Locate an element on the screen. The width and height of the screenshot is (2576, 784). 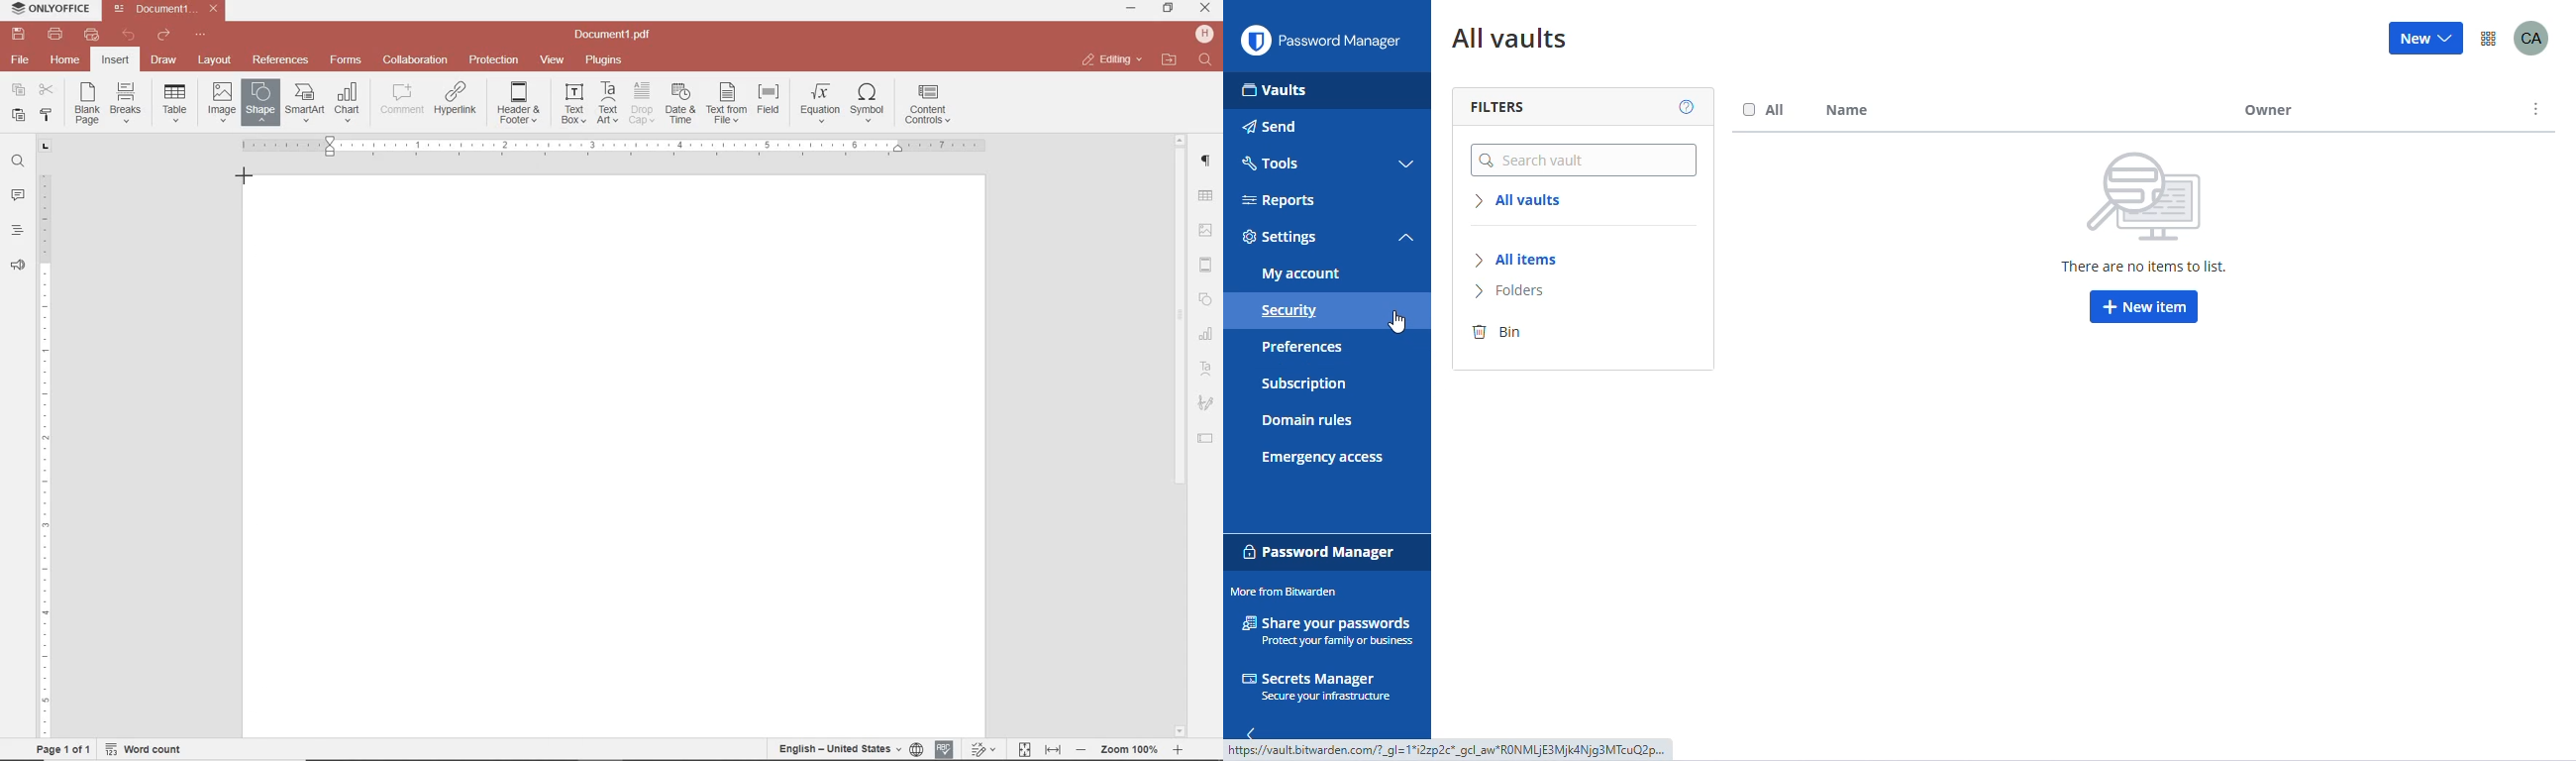
print file is located at coordinates (55, 34).